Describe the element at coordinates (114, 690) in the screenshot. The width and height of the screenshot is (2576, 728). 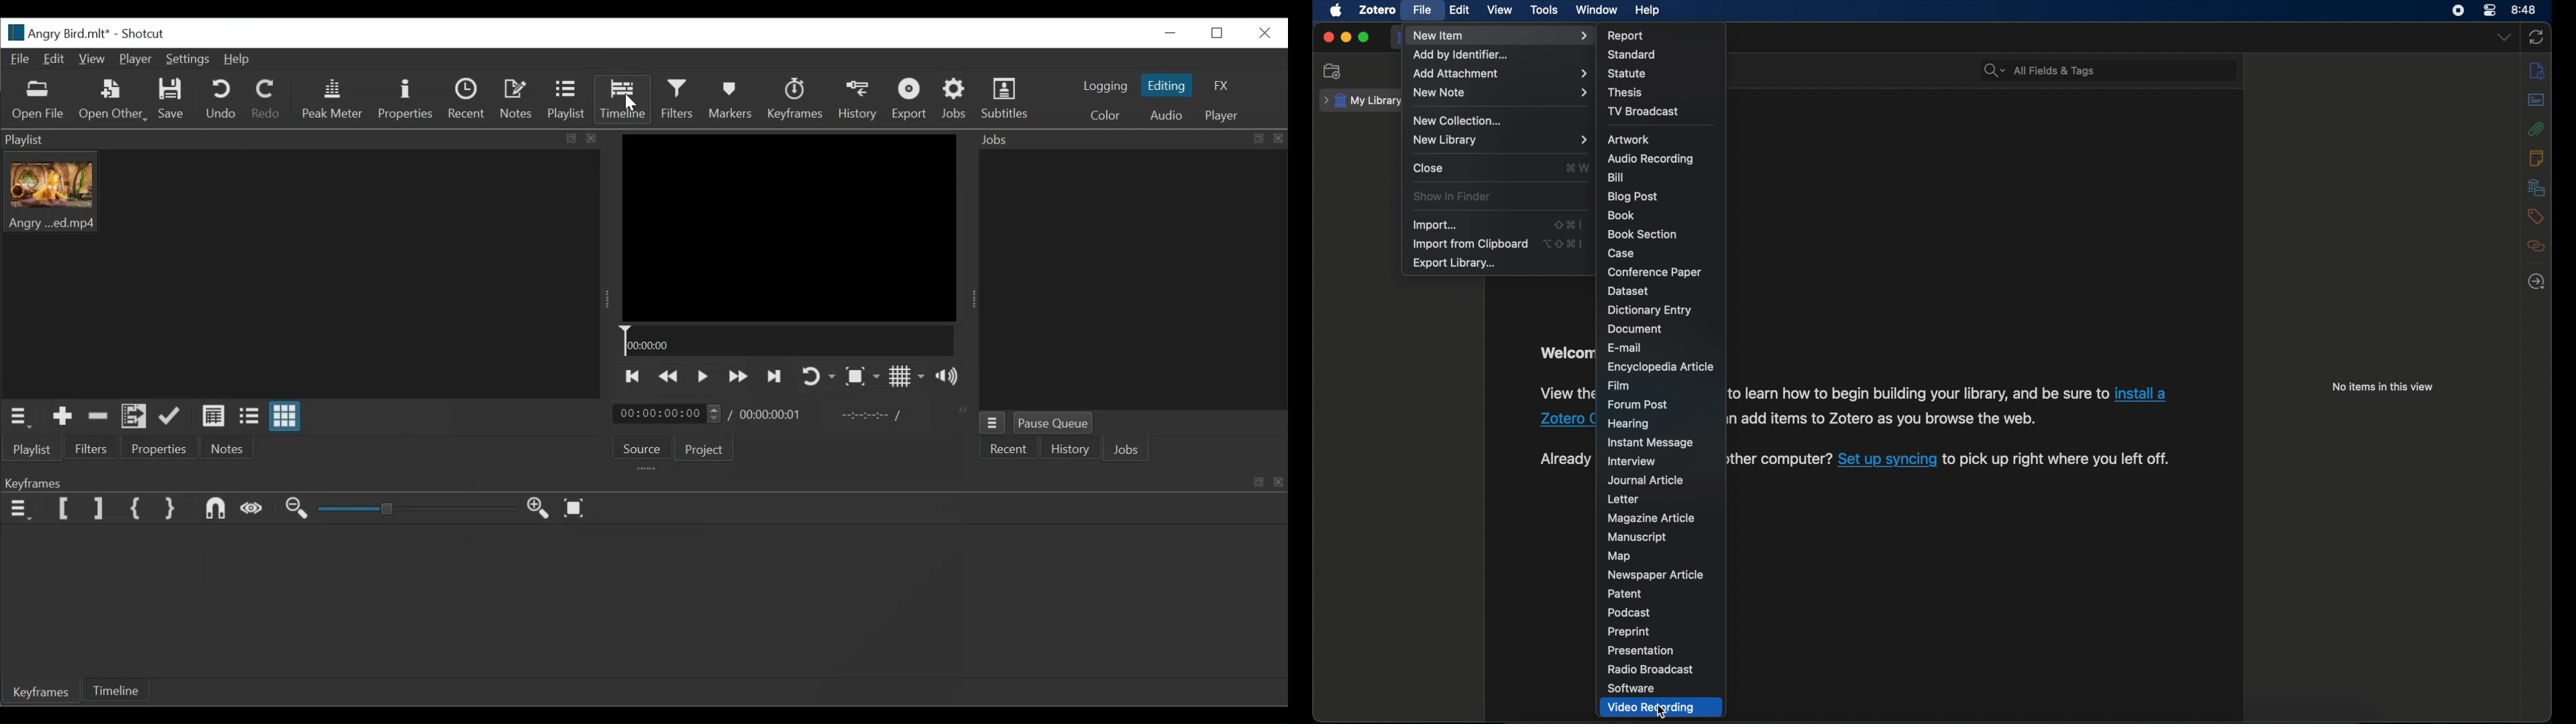
I see `Timeline` at that location.